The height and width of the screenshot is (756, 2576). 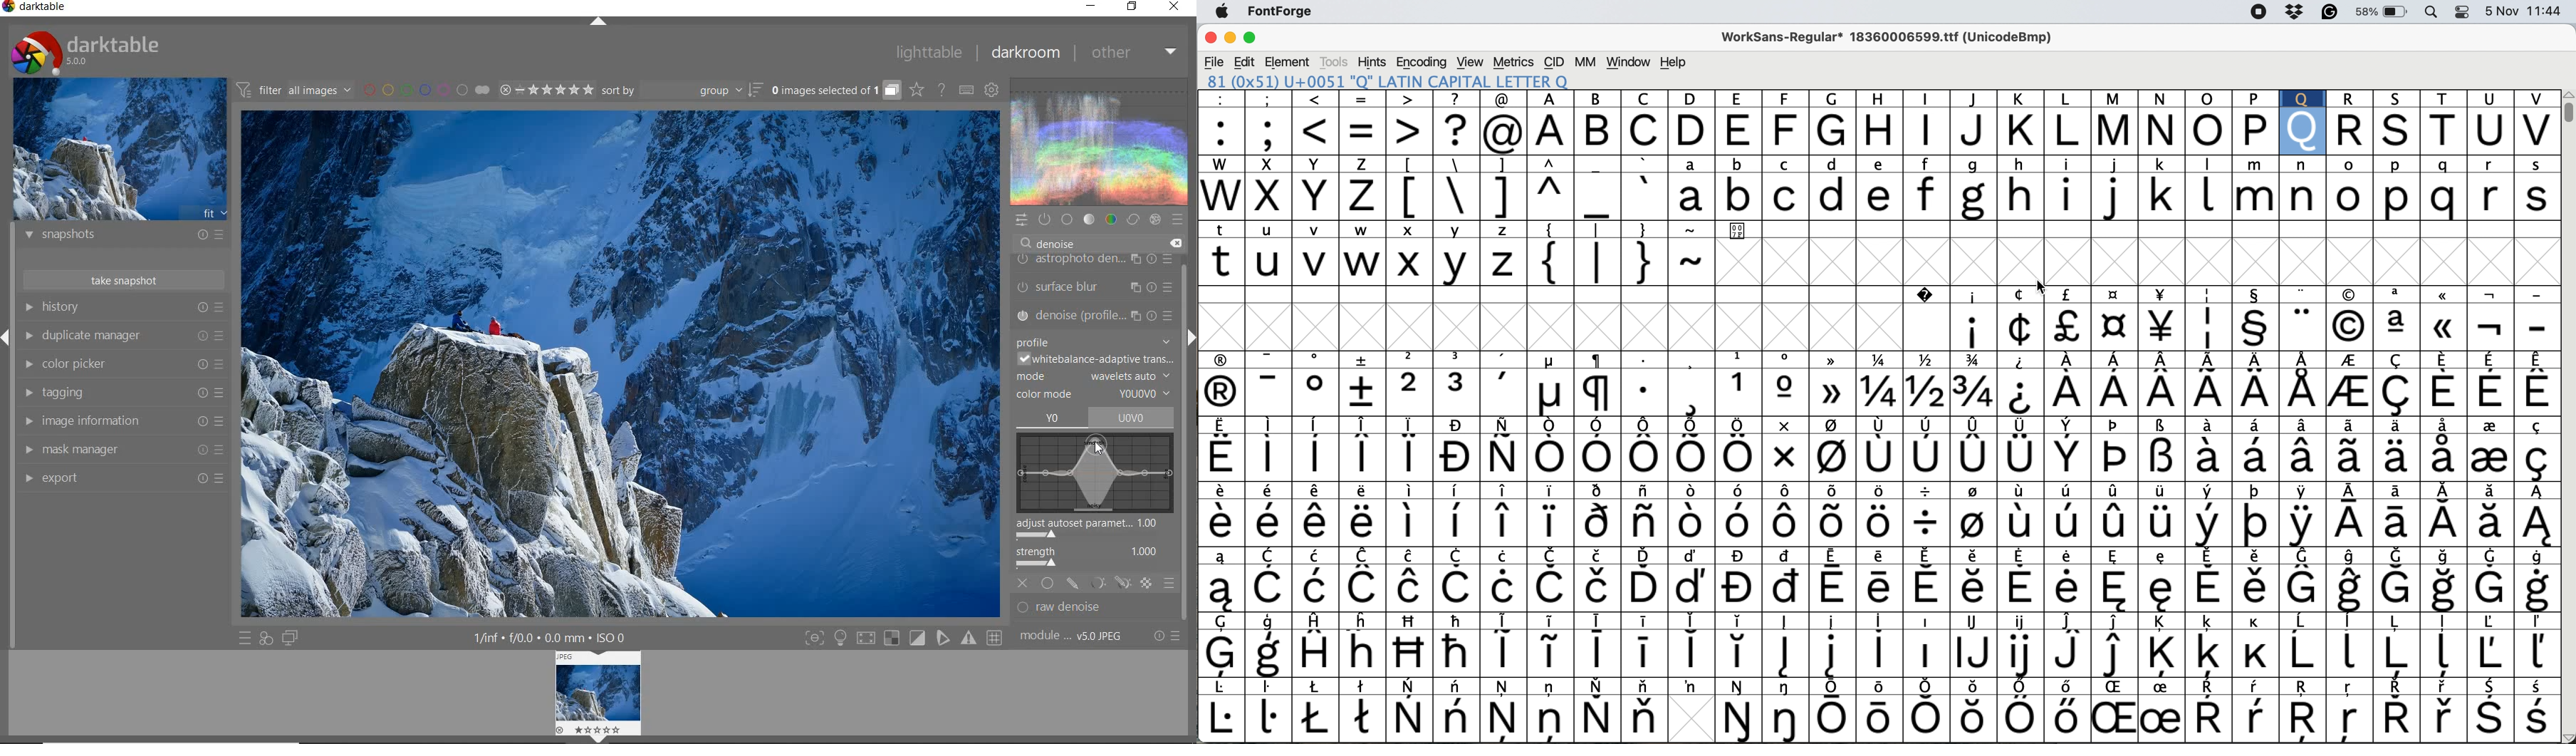 I want to click on effect, so click(x=1154, y=219).